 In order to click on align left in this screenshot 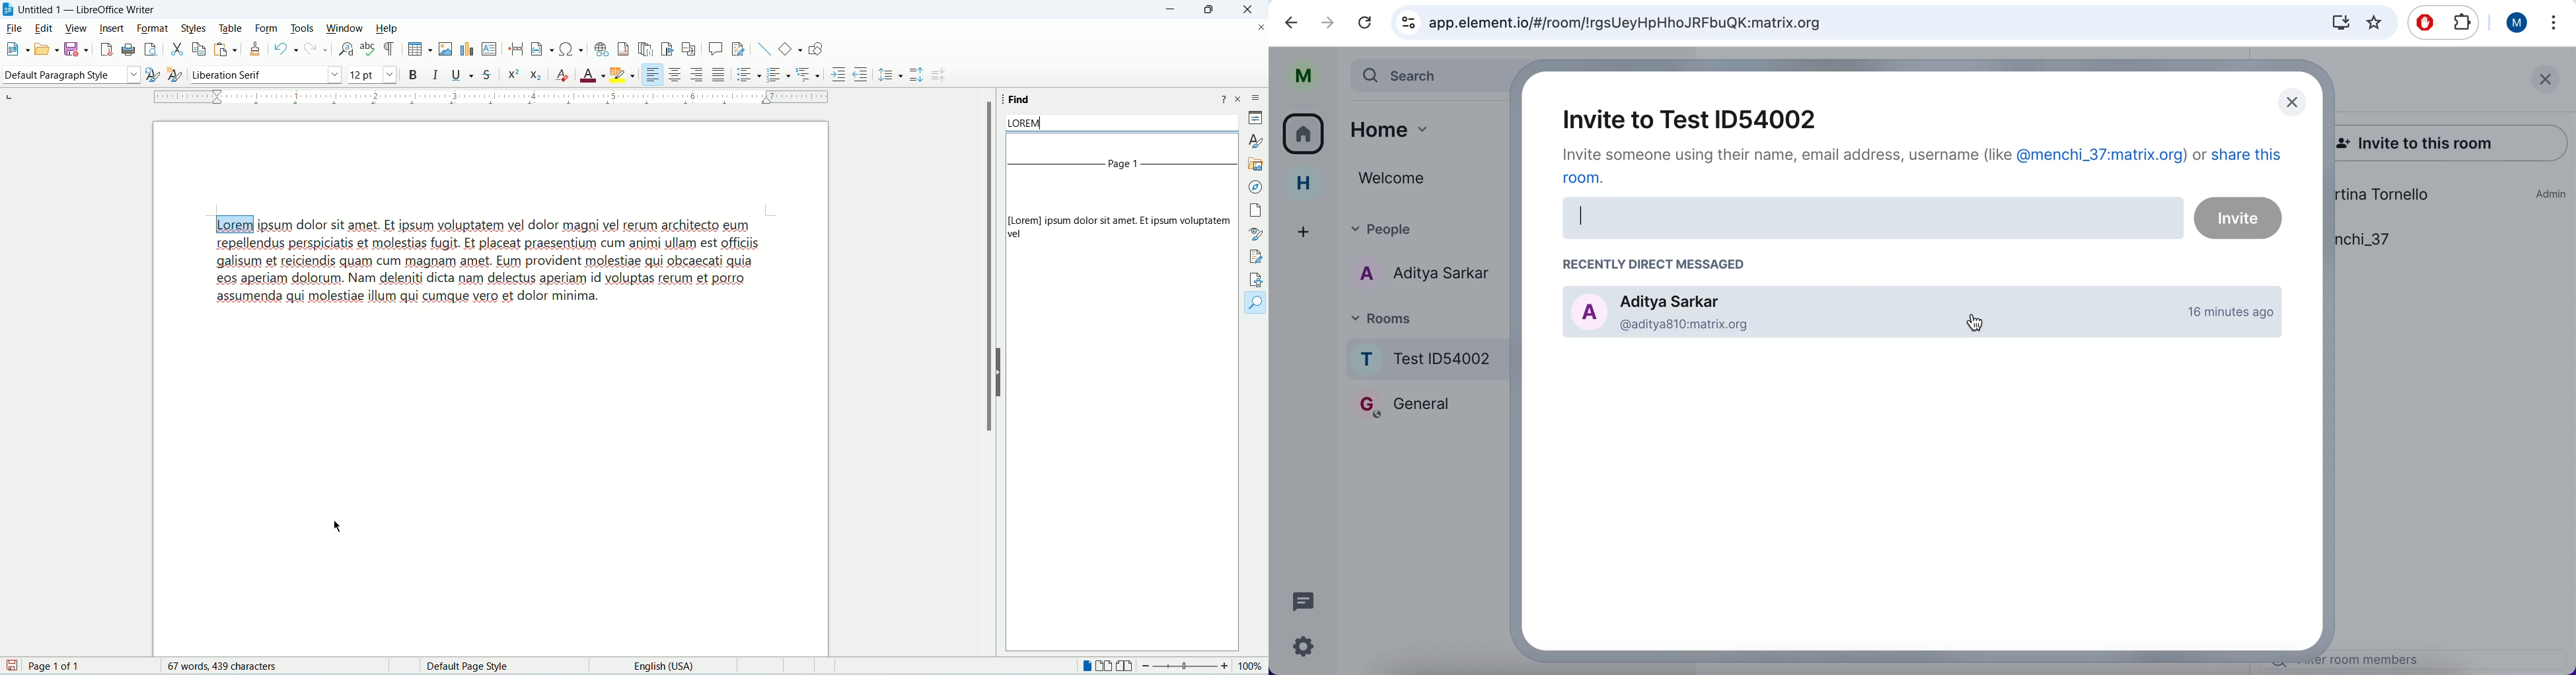, I will do `click(651, 74)`.